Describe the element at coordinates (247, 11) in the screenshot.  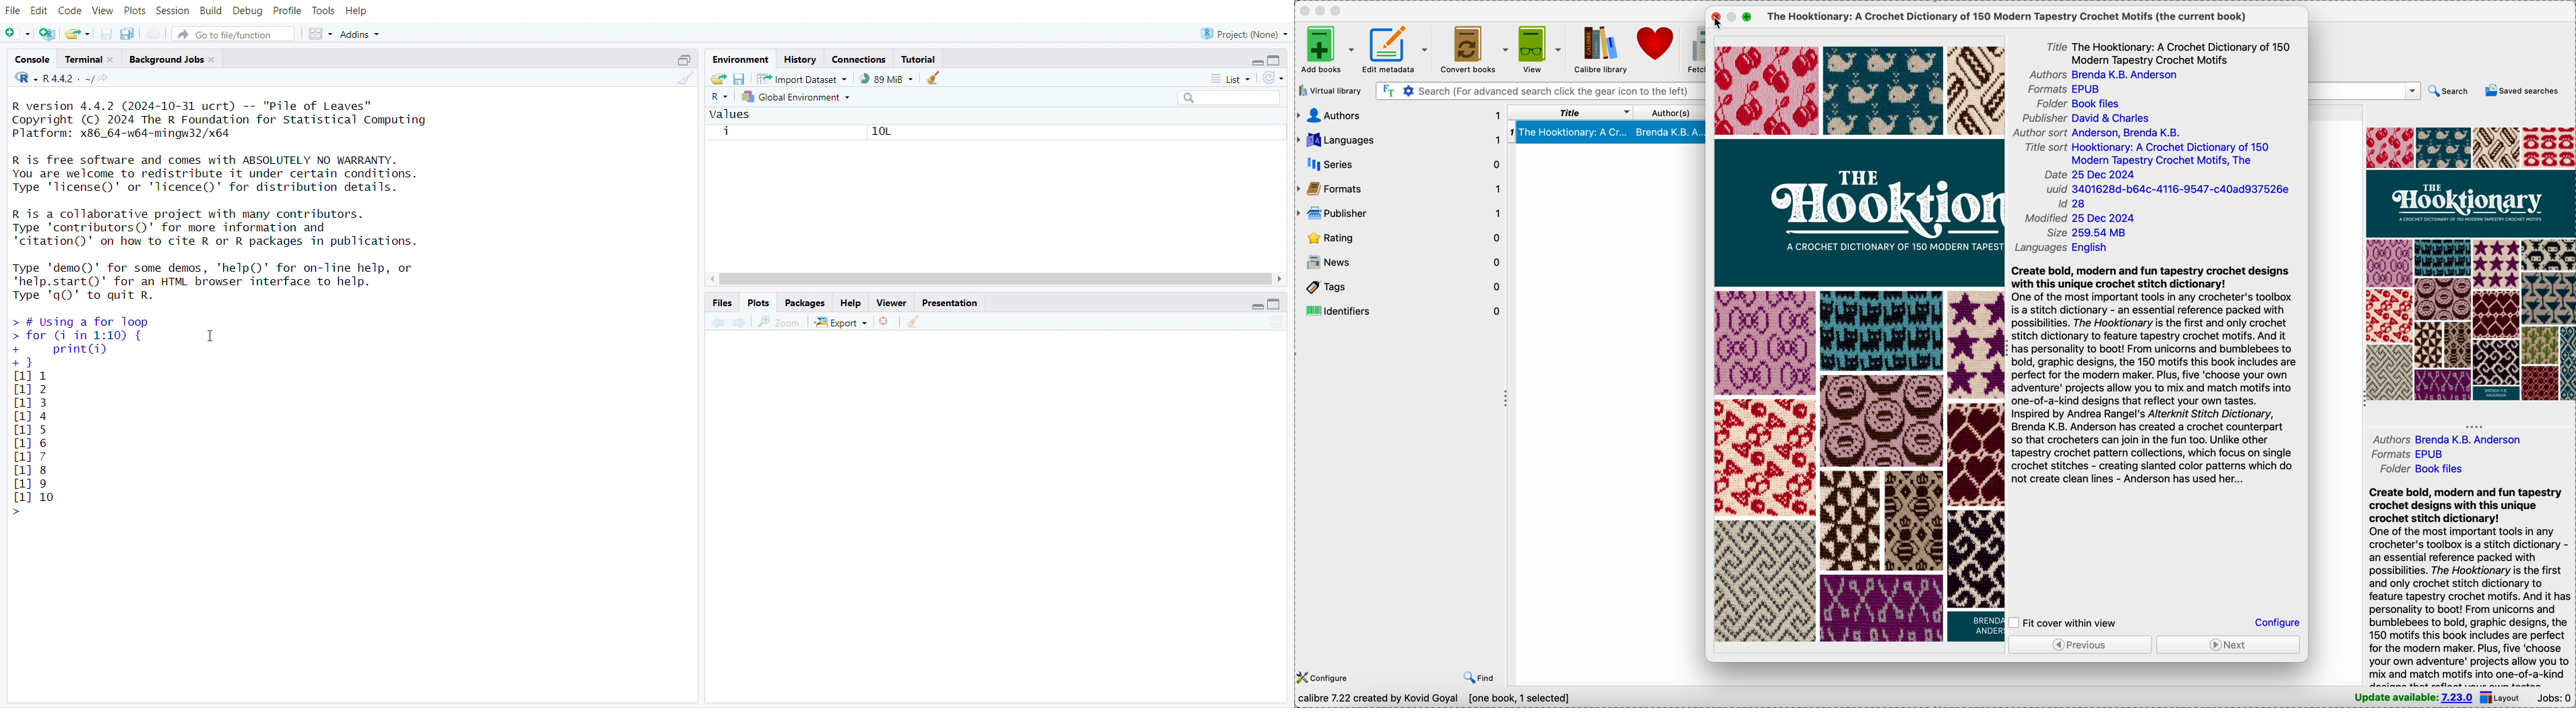
I see `debug` at that location.